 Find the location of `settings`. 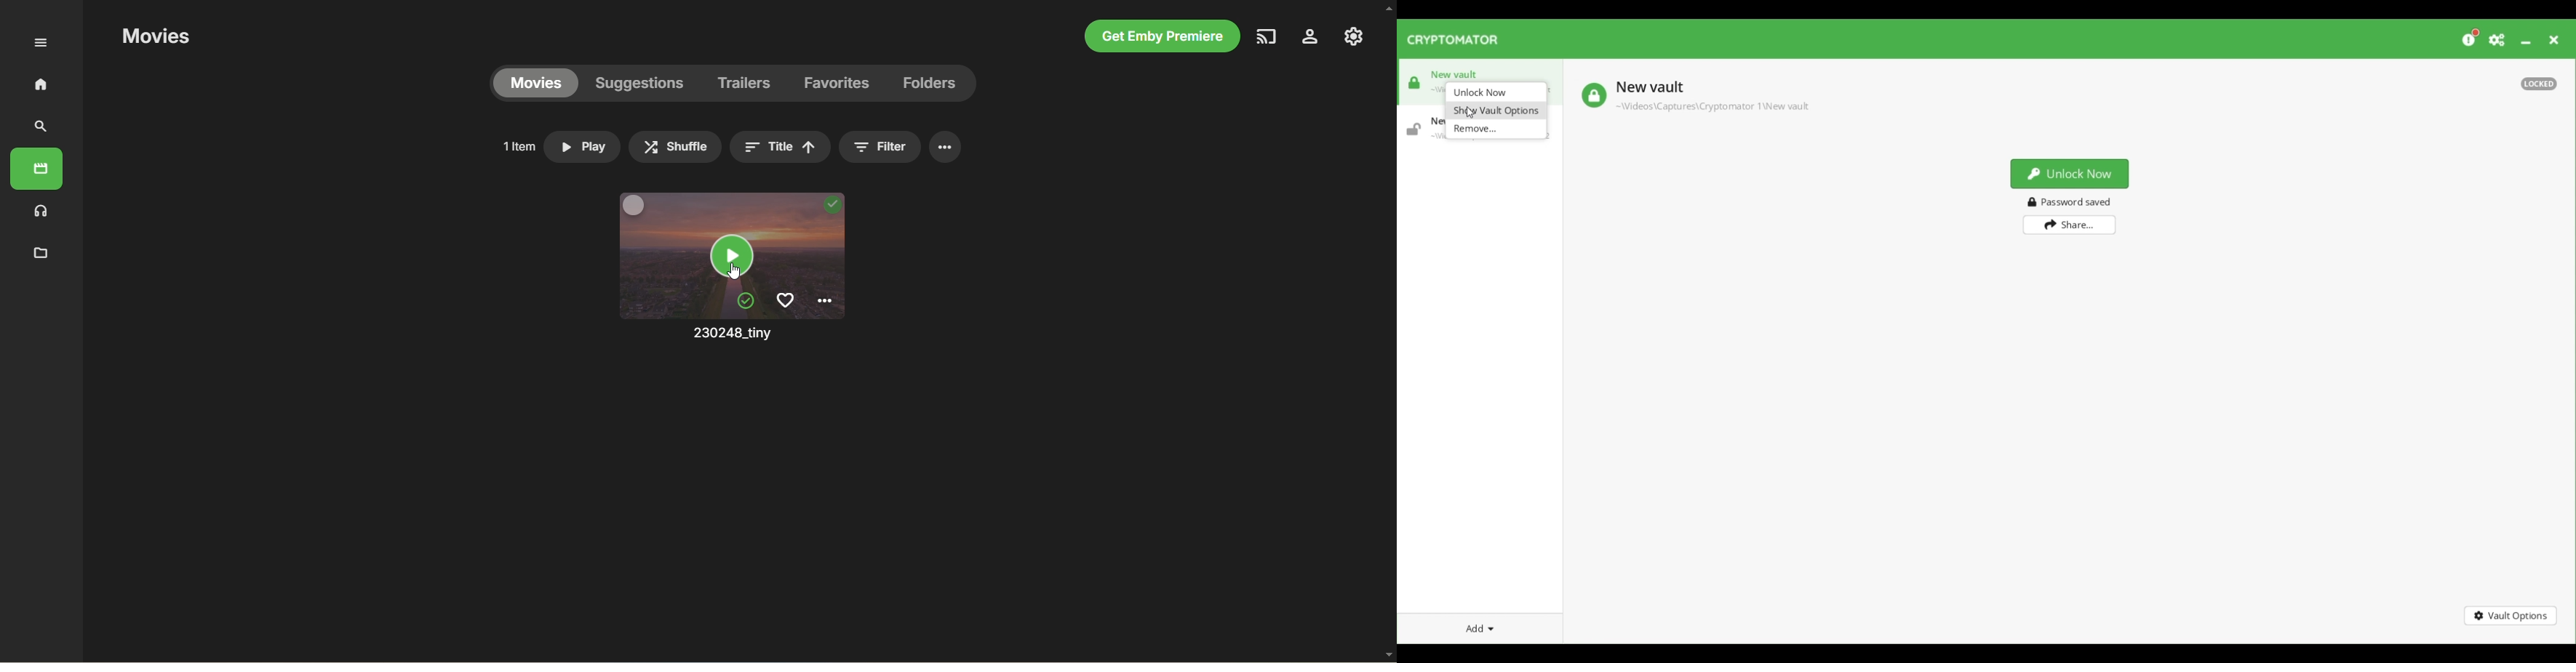

settings is located at coordinates (1313, 36).